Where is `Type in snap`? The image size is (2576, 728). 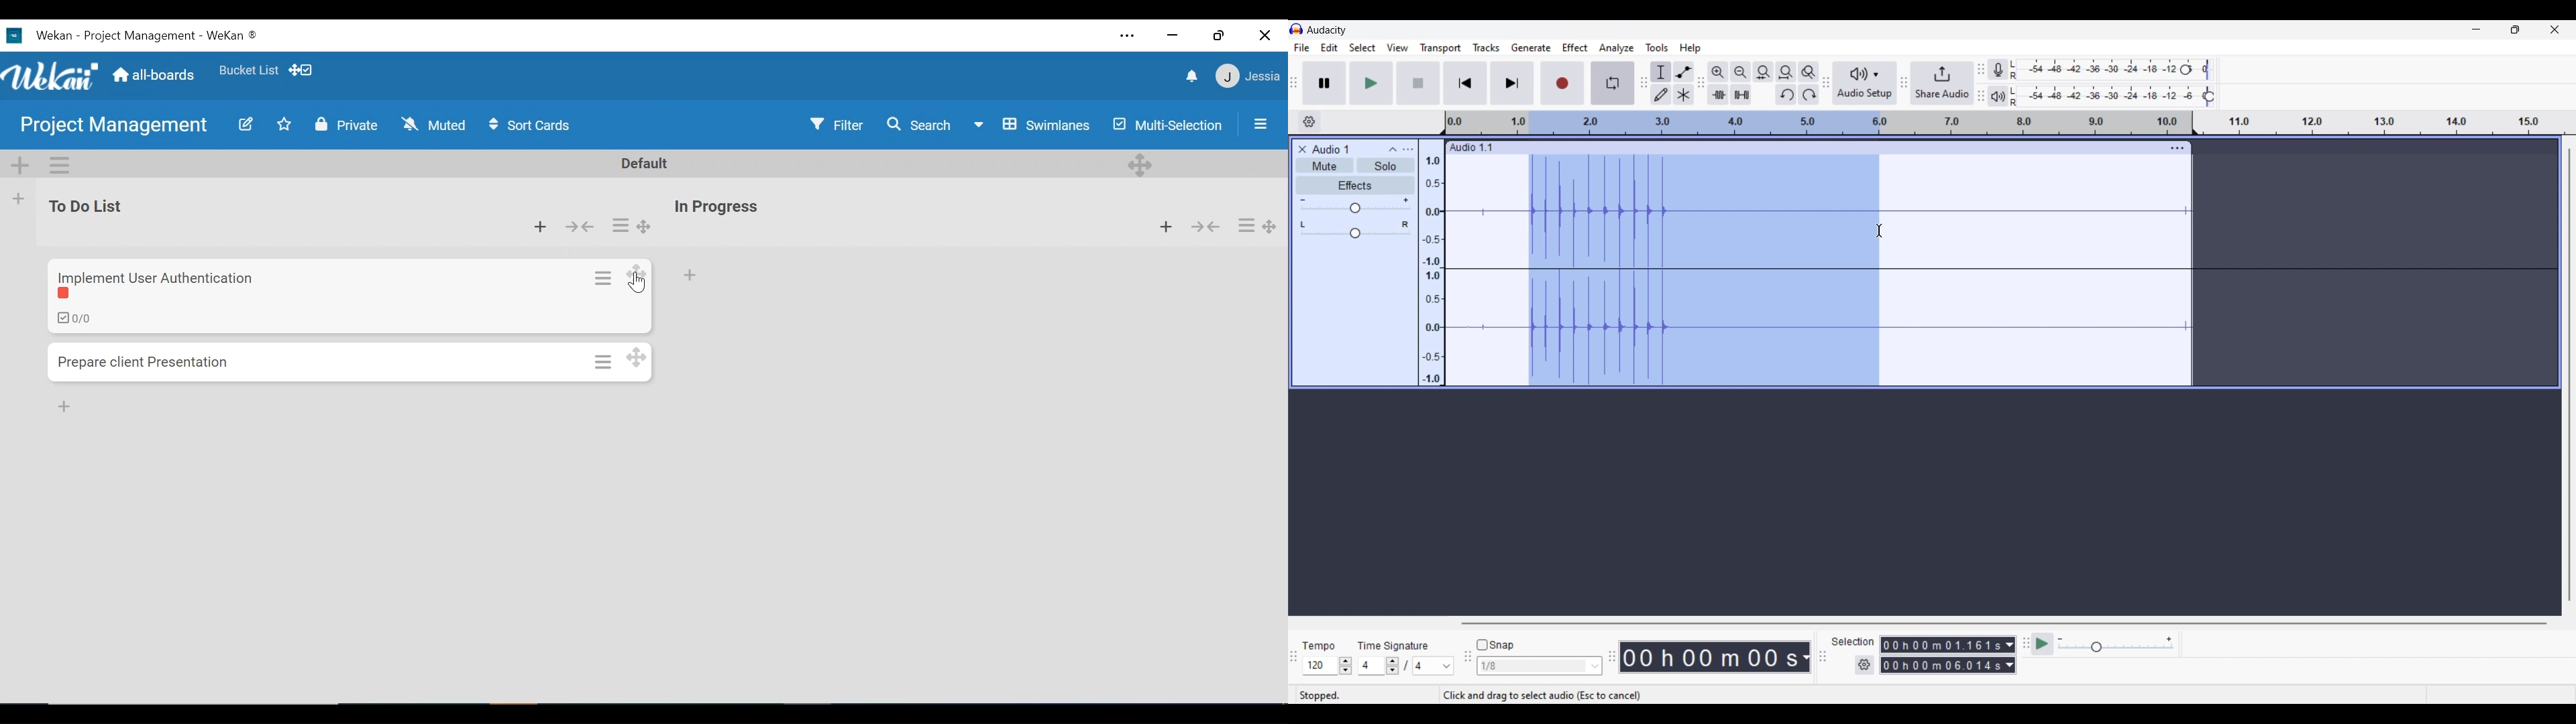 Type in snap is located at coordinates (1533, 666).